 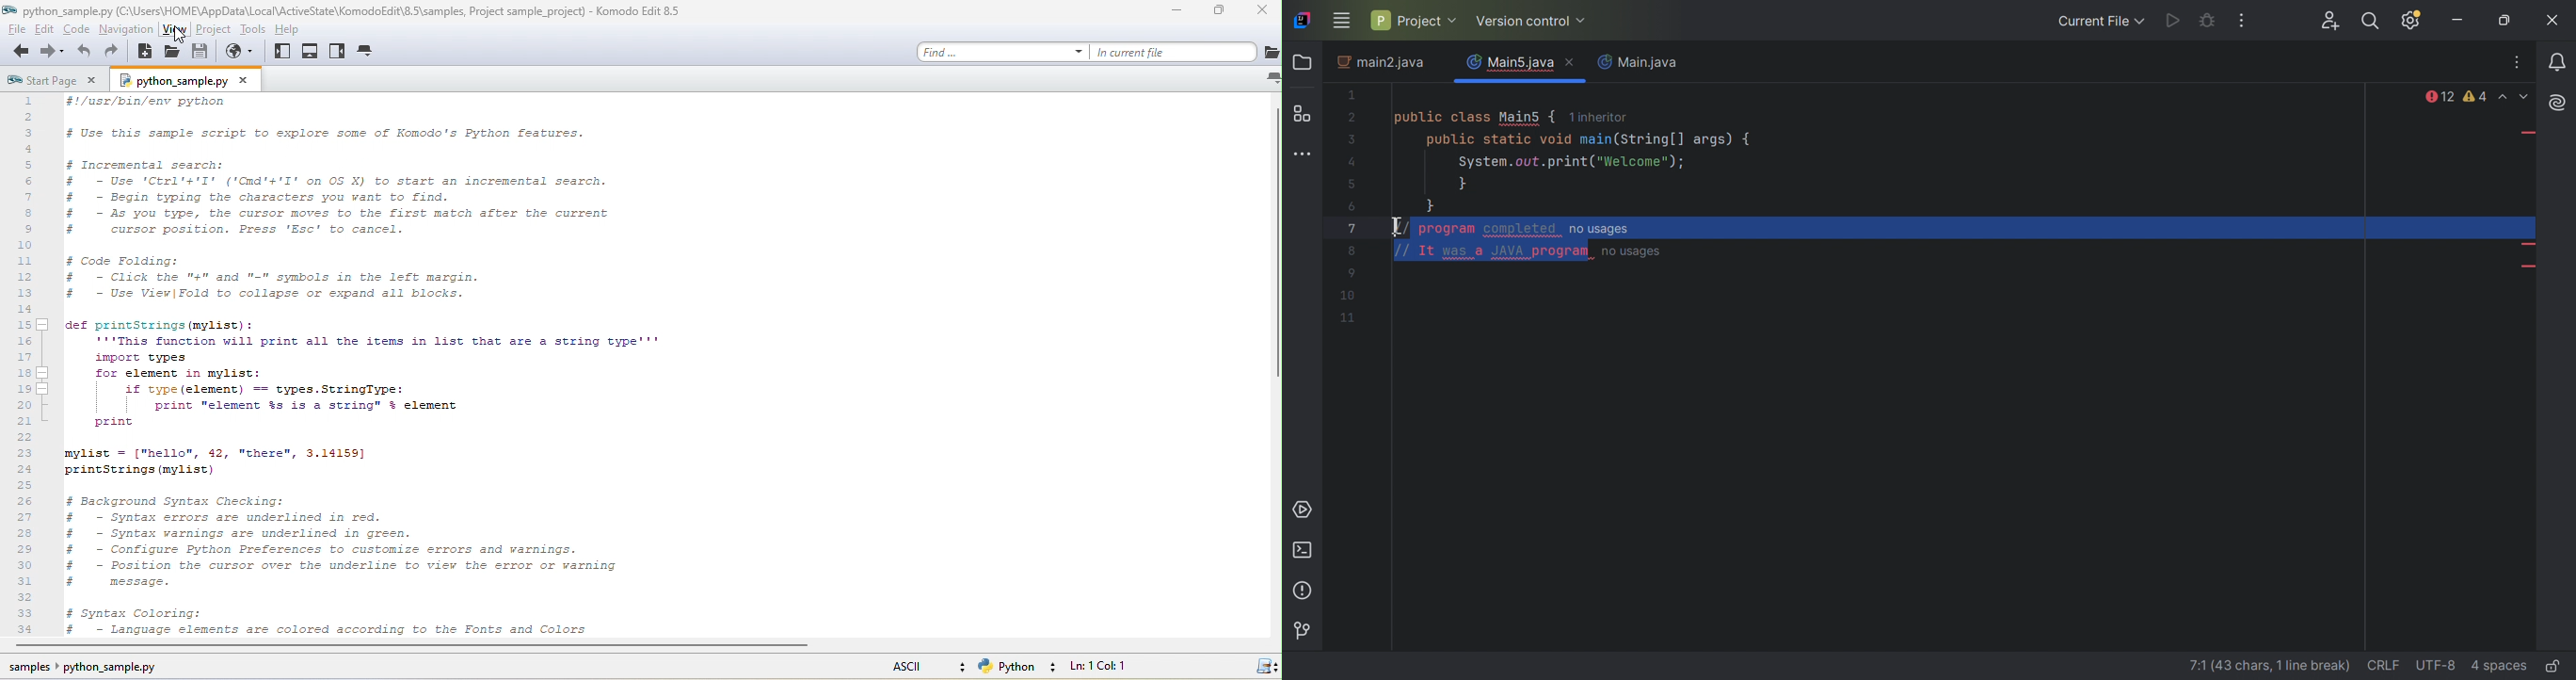 I want to click on Structure, so click(x=1305, y=113).